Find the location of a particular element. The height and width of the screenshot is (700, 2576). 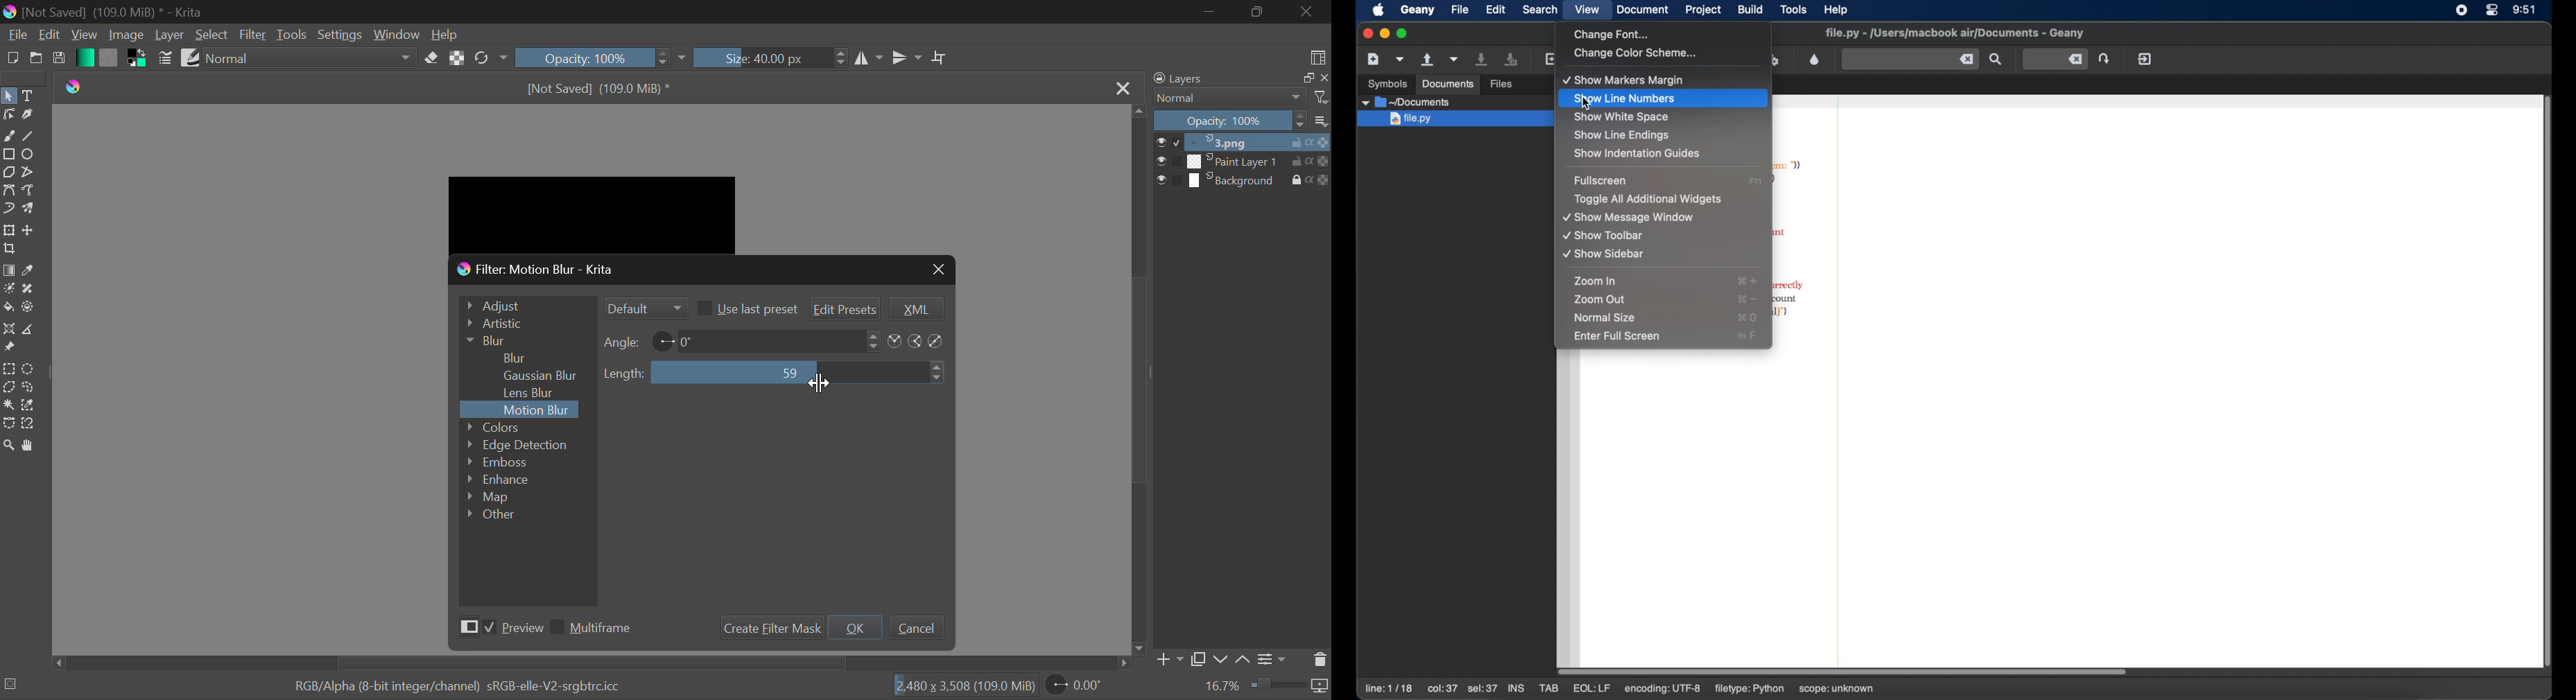

increase or decrease Brush Size is located at coordinates (841, 60).